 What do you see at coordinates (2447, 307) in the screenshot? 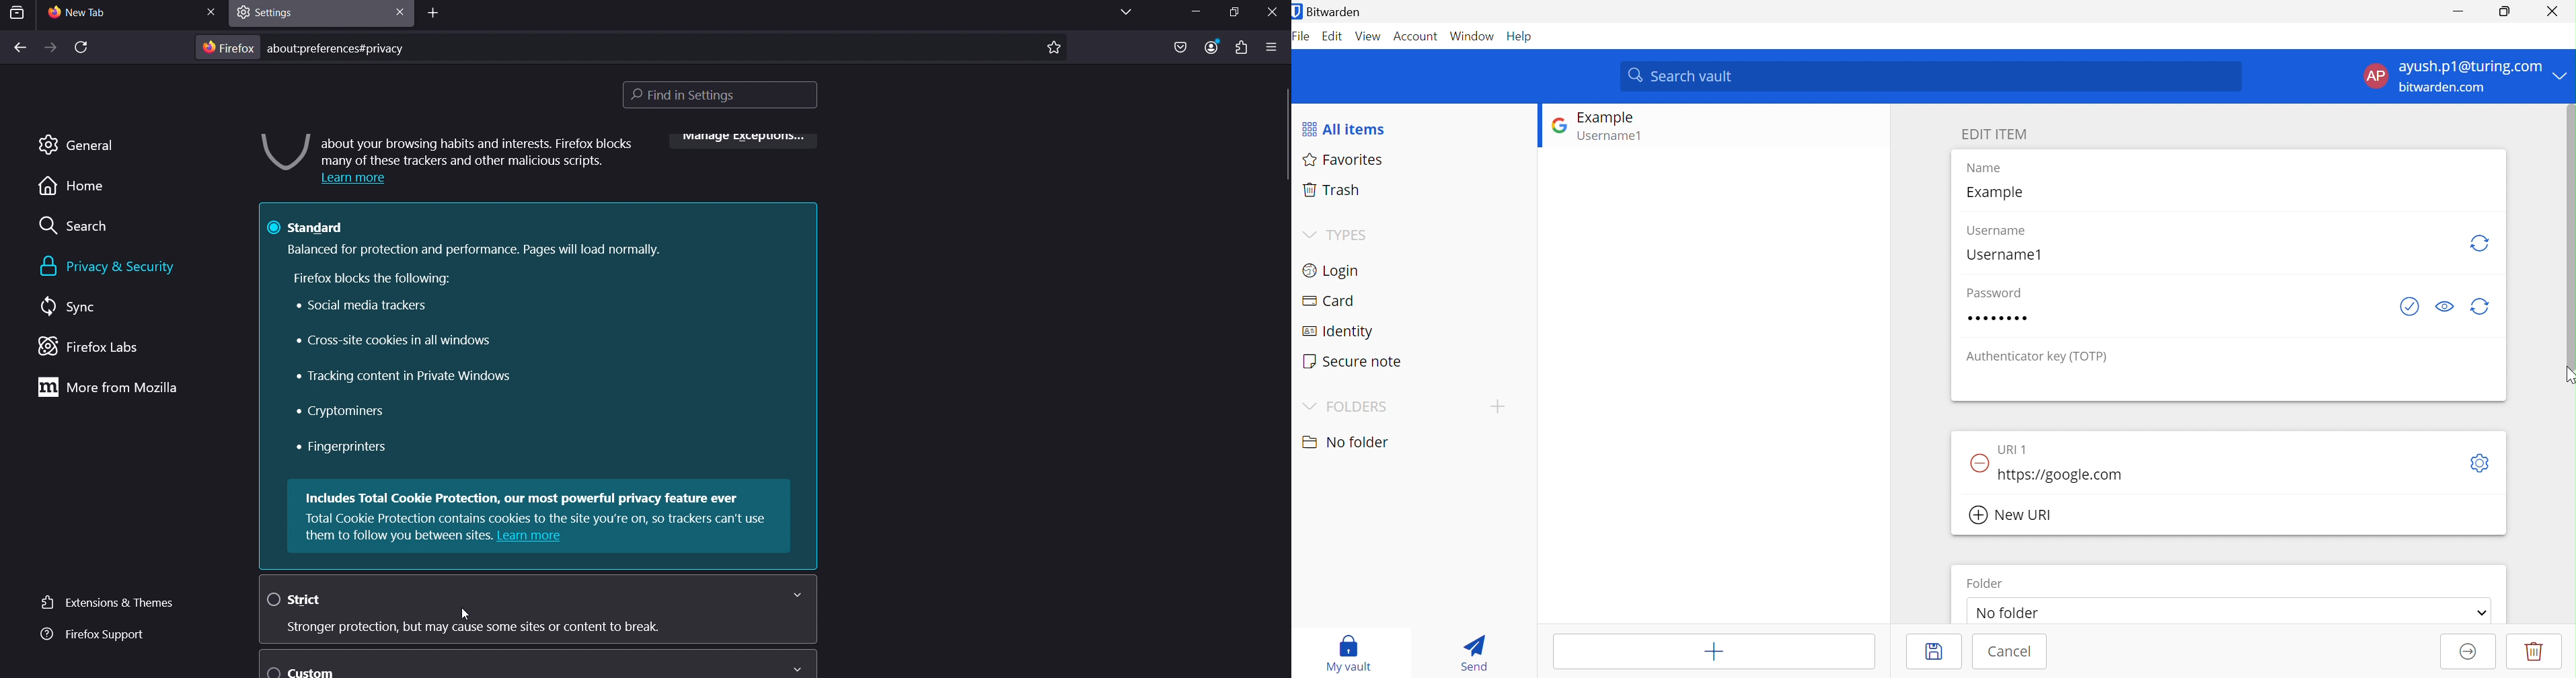
I see `Toggle Visisbility` at bounding box center [2447, 307].